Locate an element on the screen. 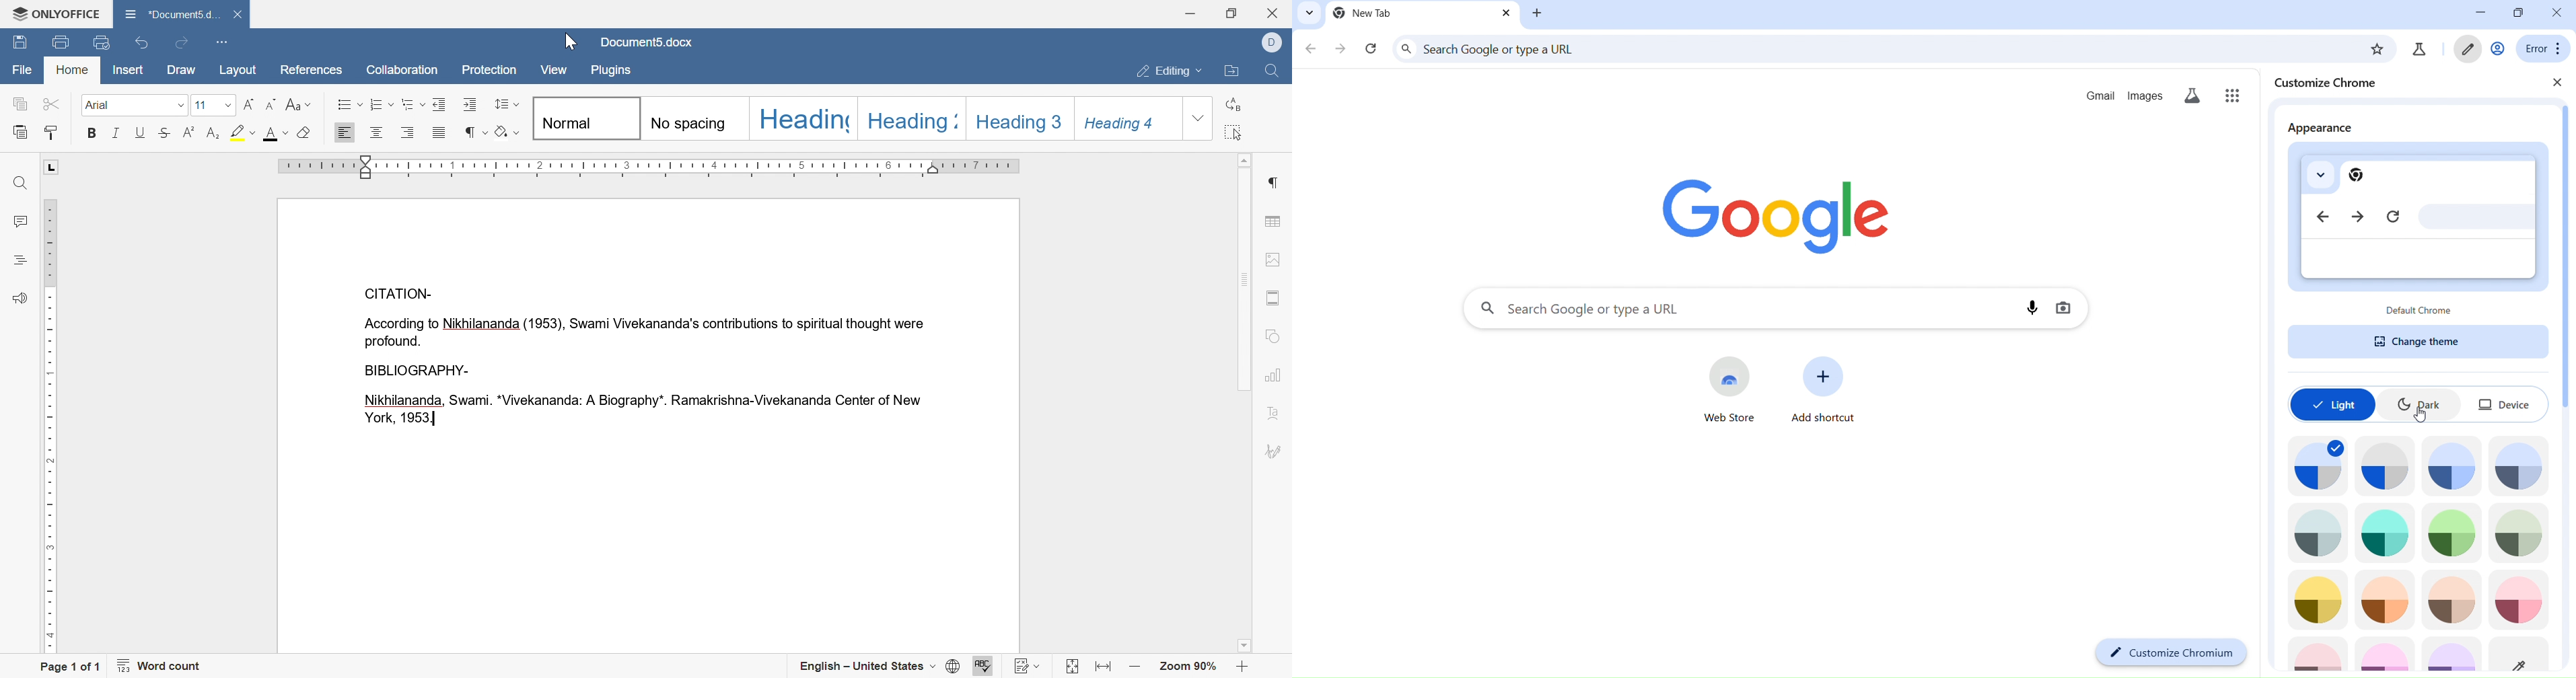 The width and height of the screenshot is (2576, 700). search tabs is located at coordinates (1309, 14).